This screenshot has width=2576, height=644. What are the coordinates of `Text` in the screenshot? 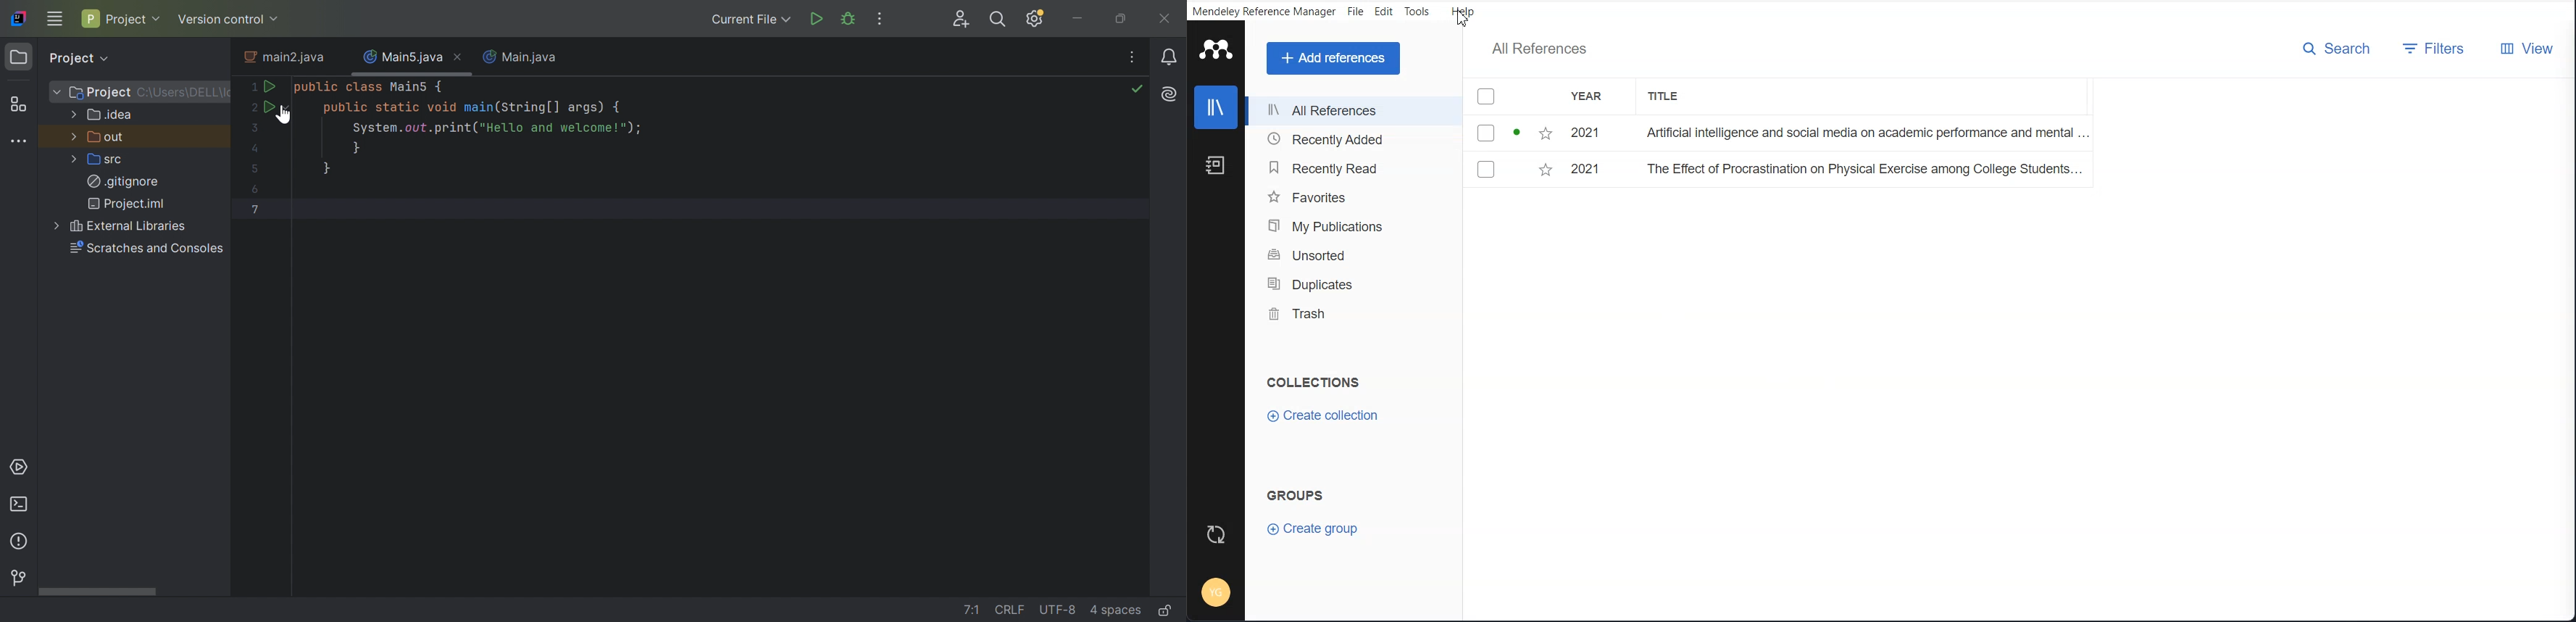 It's located at (1540, 49).